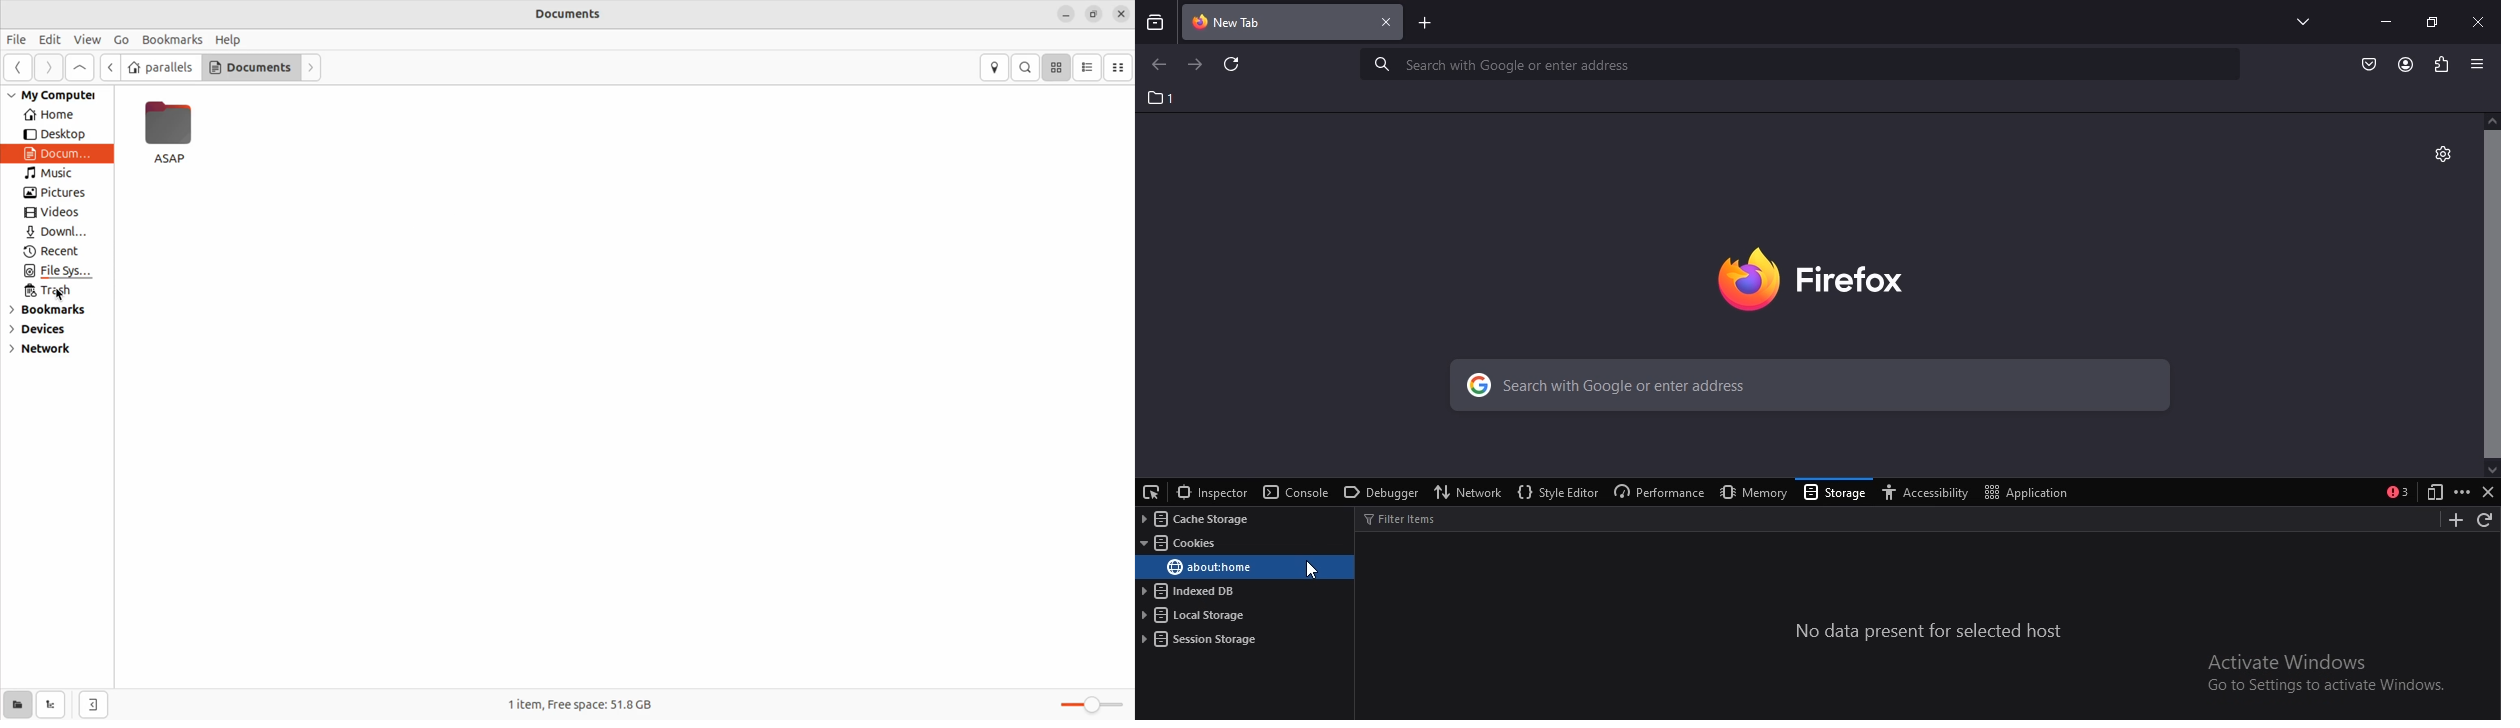  What do you see at coordinates (1656, 493) in the screenshot?
I see `performance` at bounding box center [1656, 493].